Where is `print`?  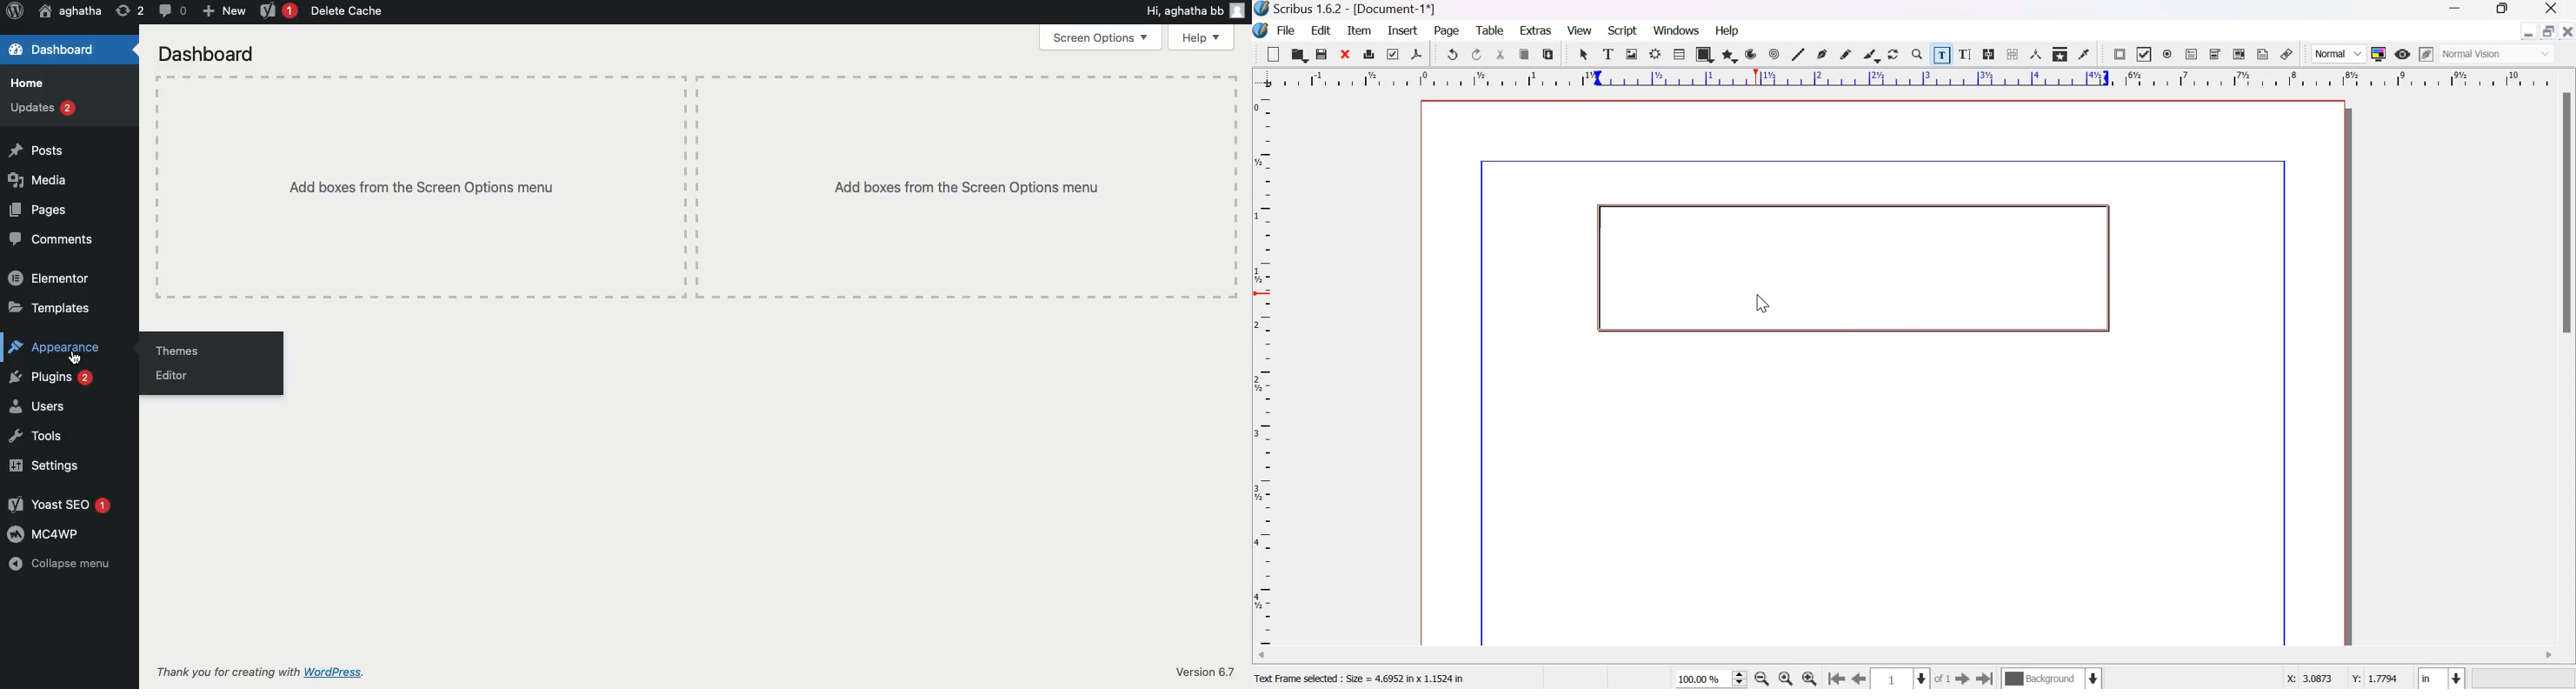 print is located at coordinates (1369, 53).